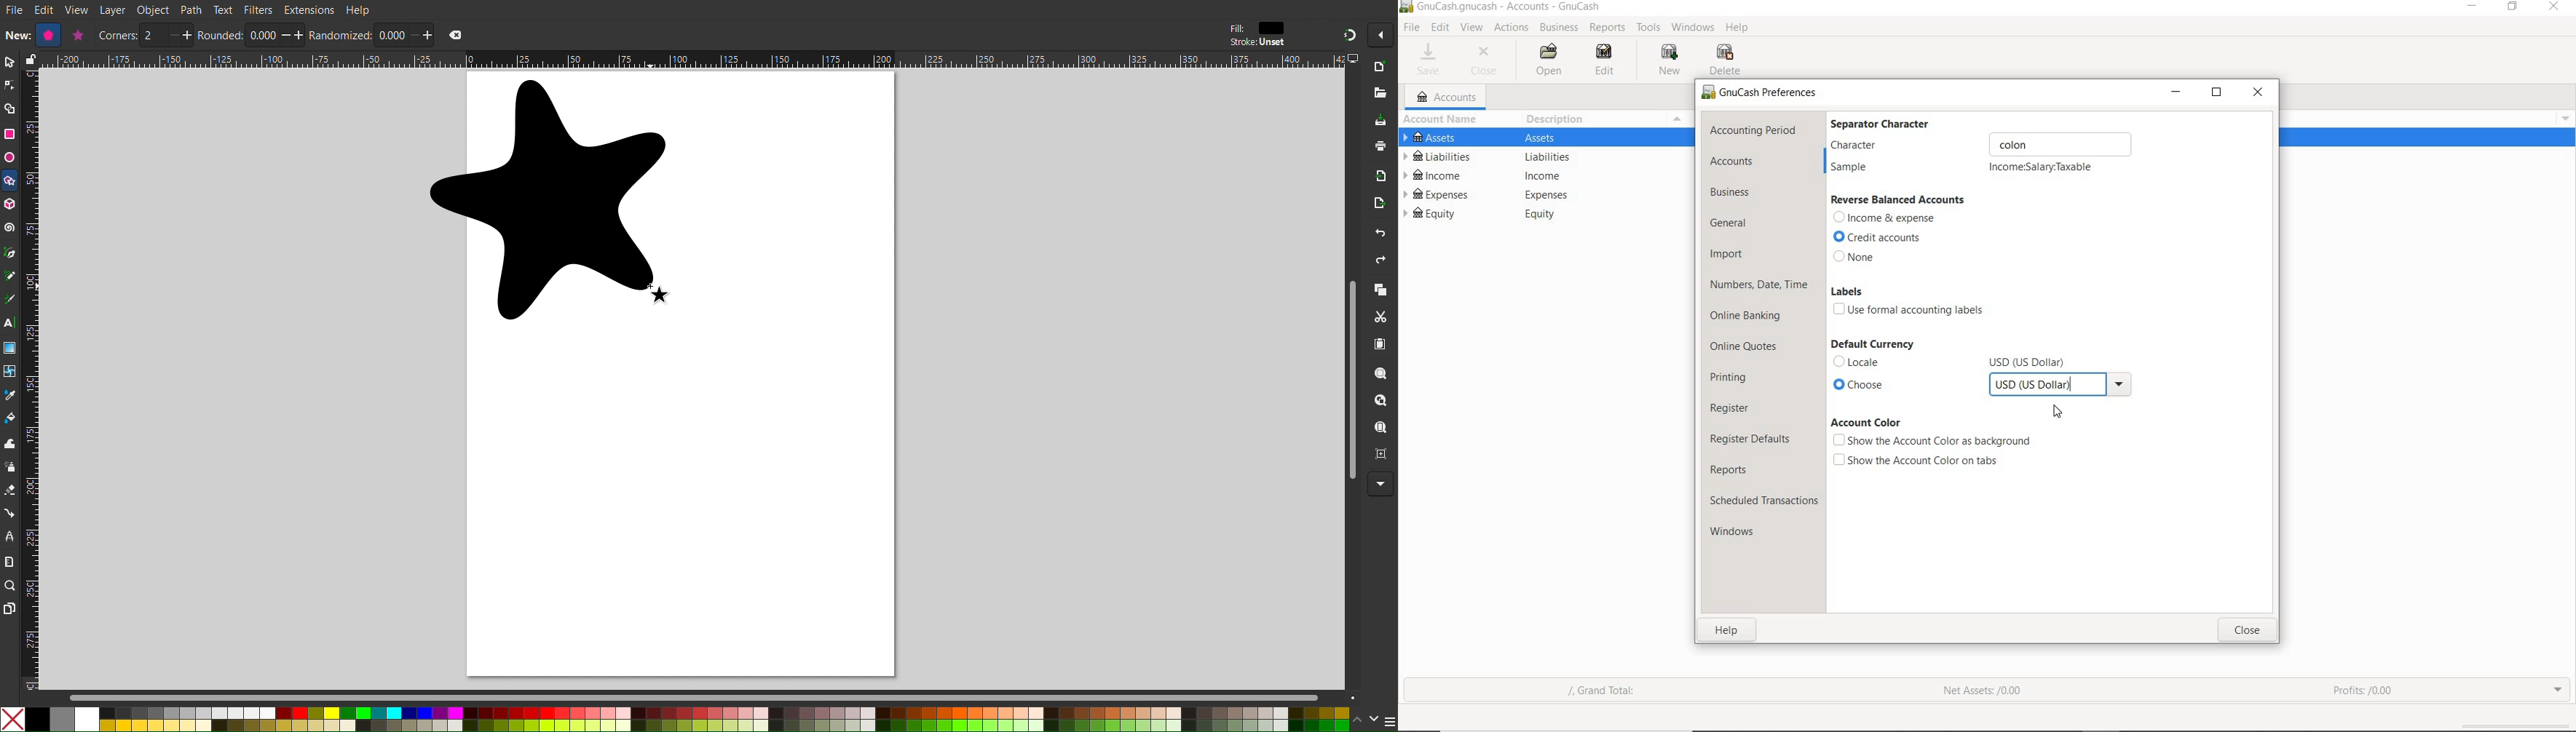 Image resolution: width=2576 pixels, height=756 pixels. Describe the element at coordinates (692, 60) in the screenshot. I see `Horizontal Ruler` at that location.